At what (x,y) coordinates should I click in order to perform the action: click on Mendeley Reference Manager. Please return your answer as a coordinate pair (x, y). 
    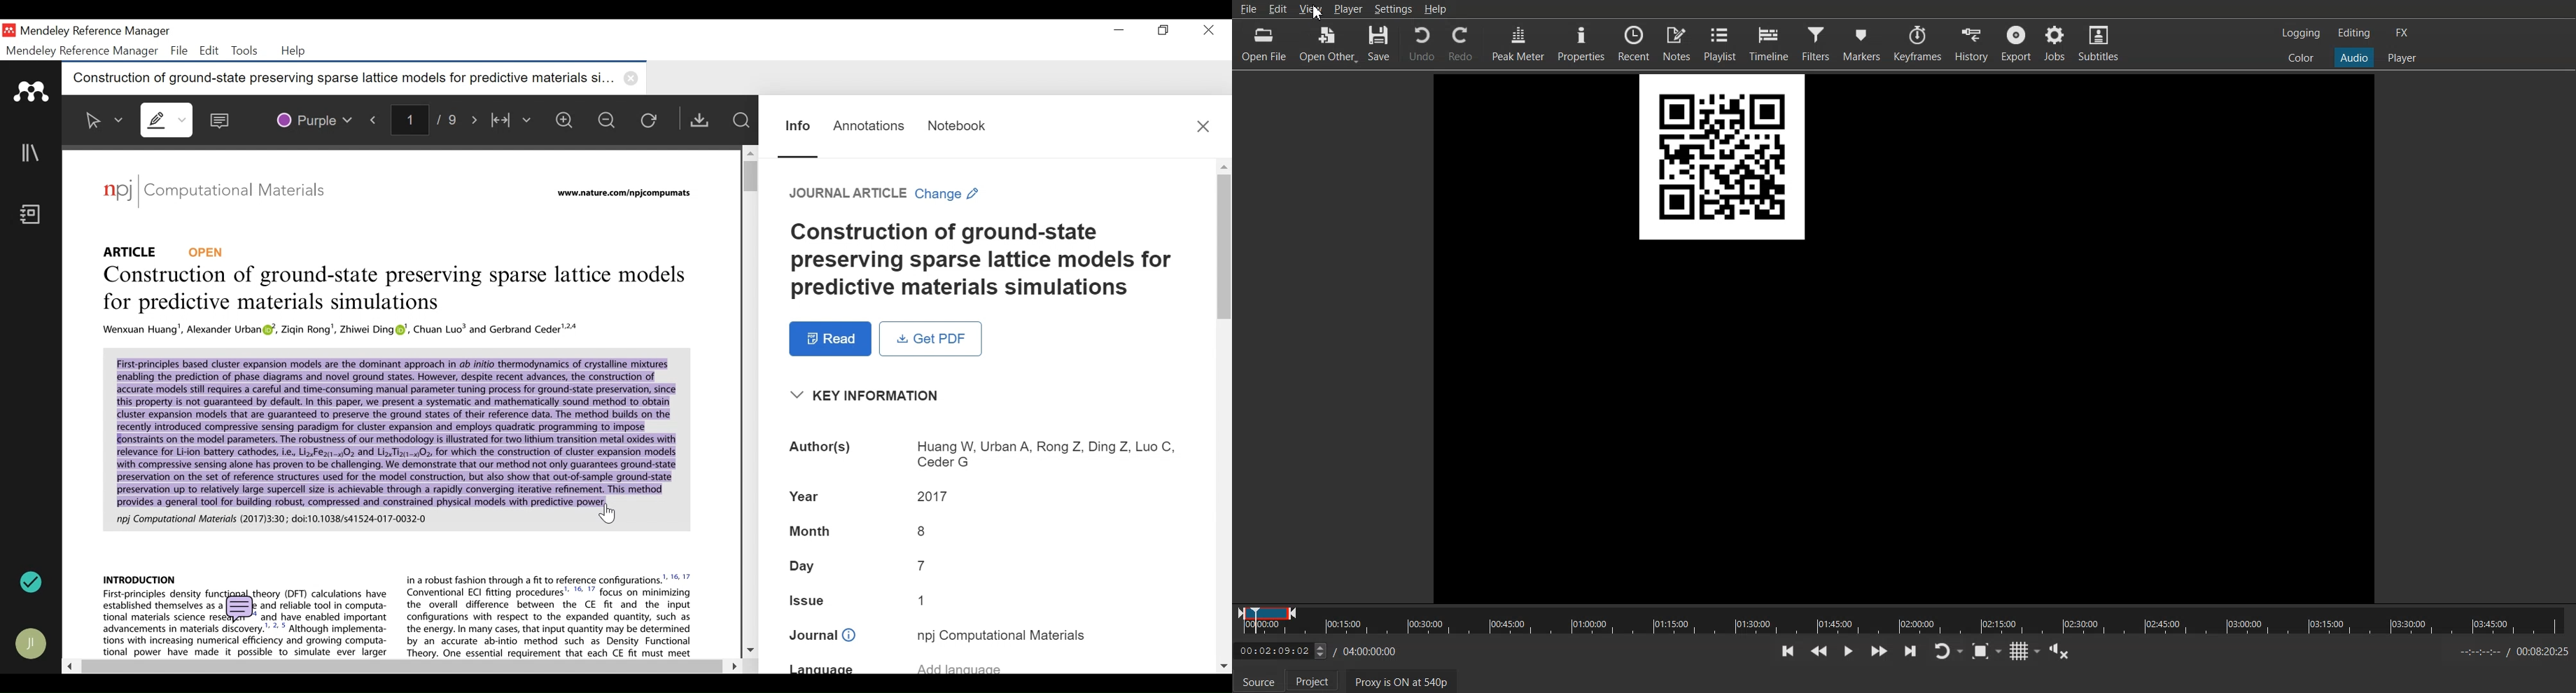
    Looking at the image, I should click on (83, 51).